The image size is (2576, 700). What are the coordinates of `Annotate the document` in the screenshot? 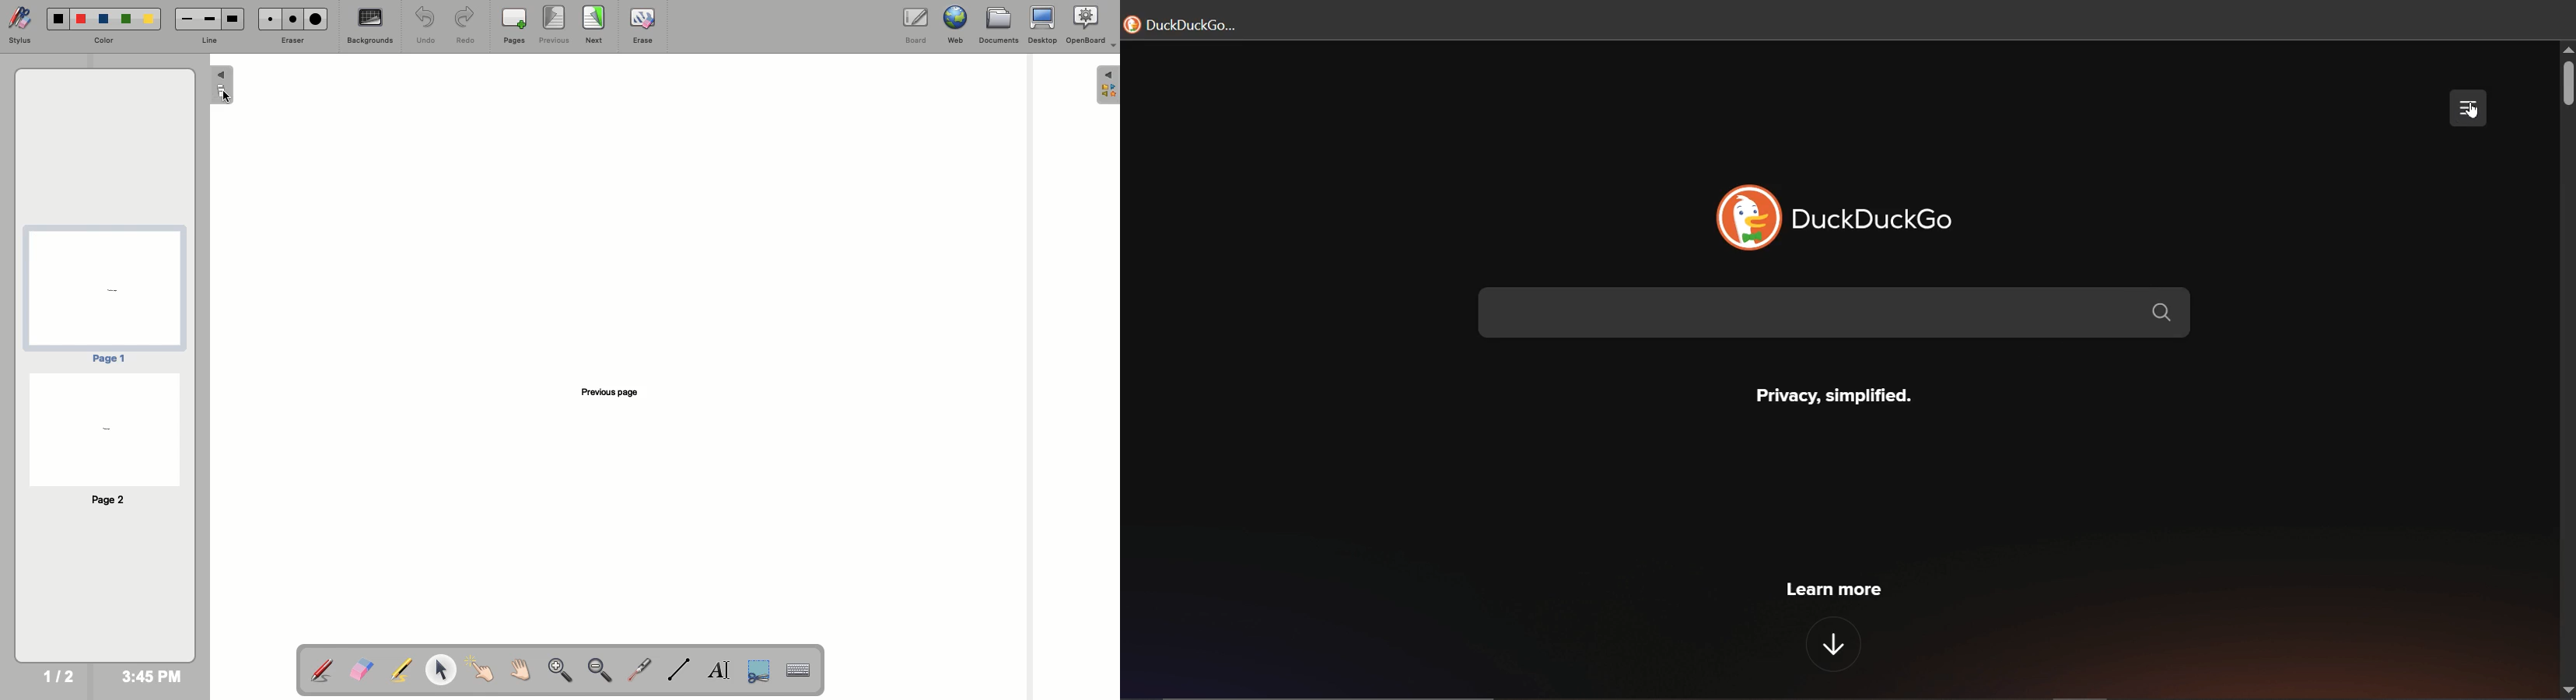 It's located at (321, 671).